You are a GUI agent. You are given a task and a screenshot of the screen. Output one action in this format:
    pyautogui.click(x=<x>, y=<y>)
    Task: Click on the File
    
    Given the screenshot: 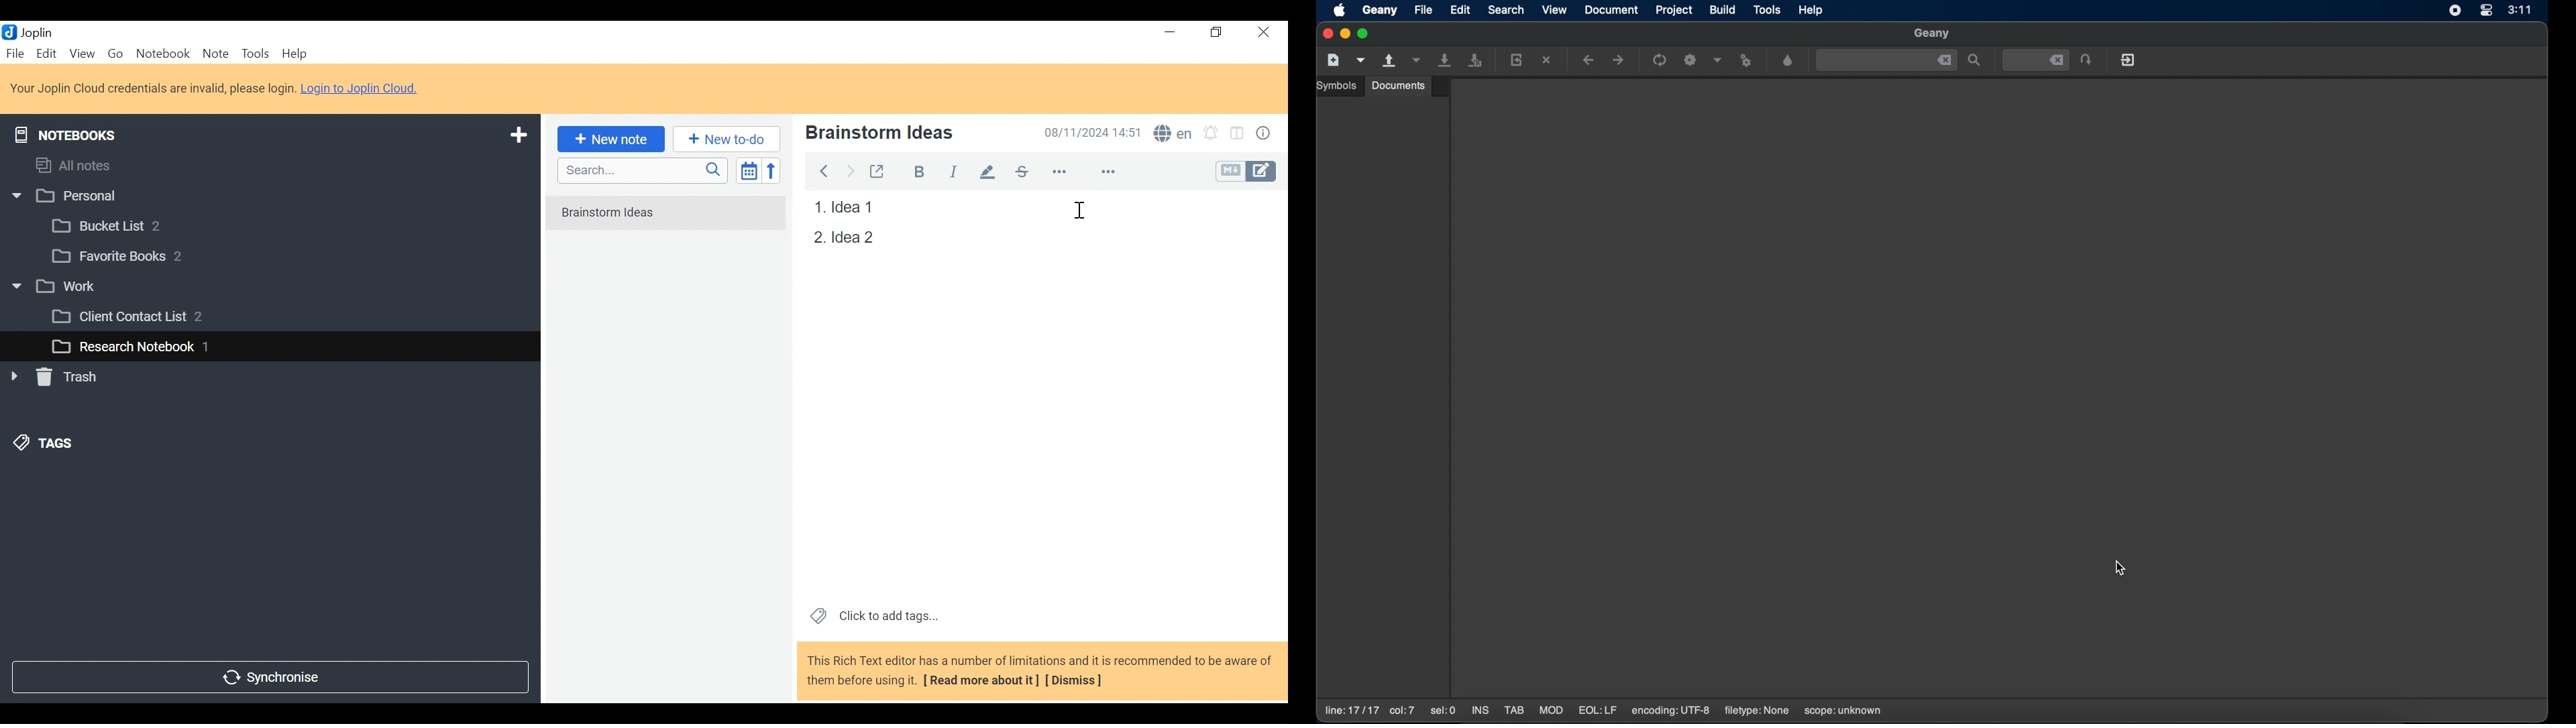 What is the action you would take?
    pyautogui.click(x=17, y=53)
    